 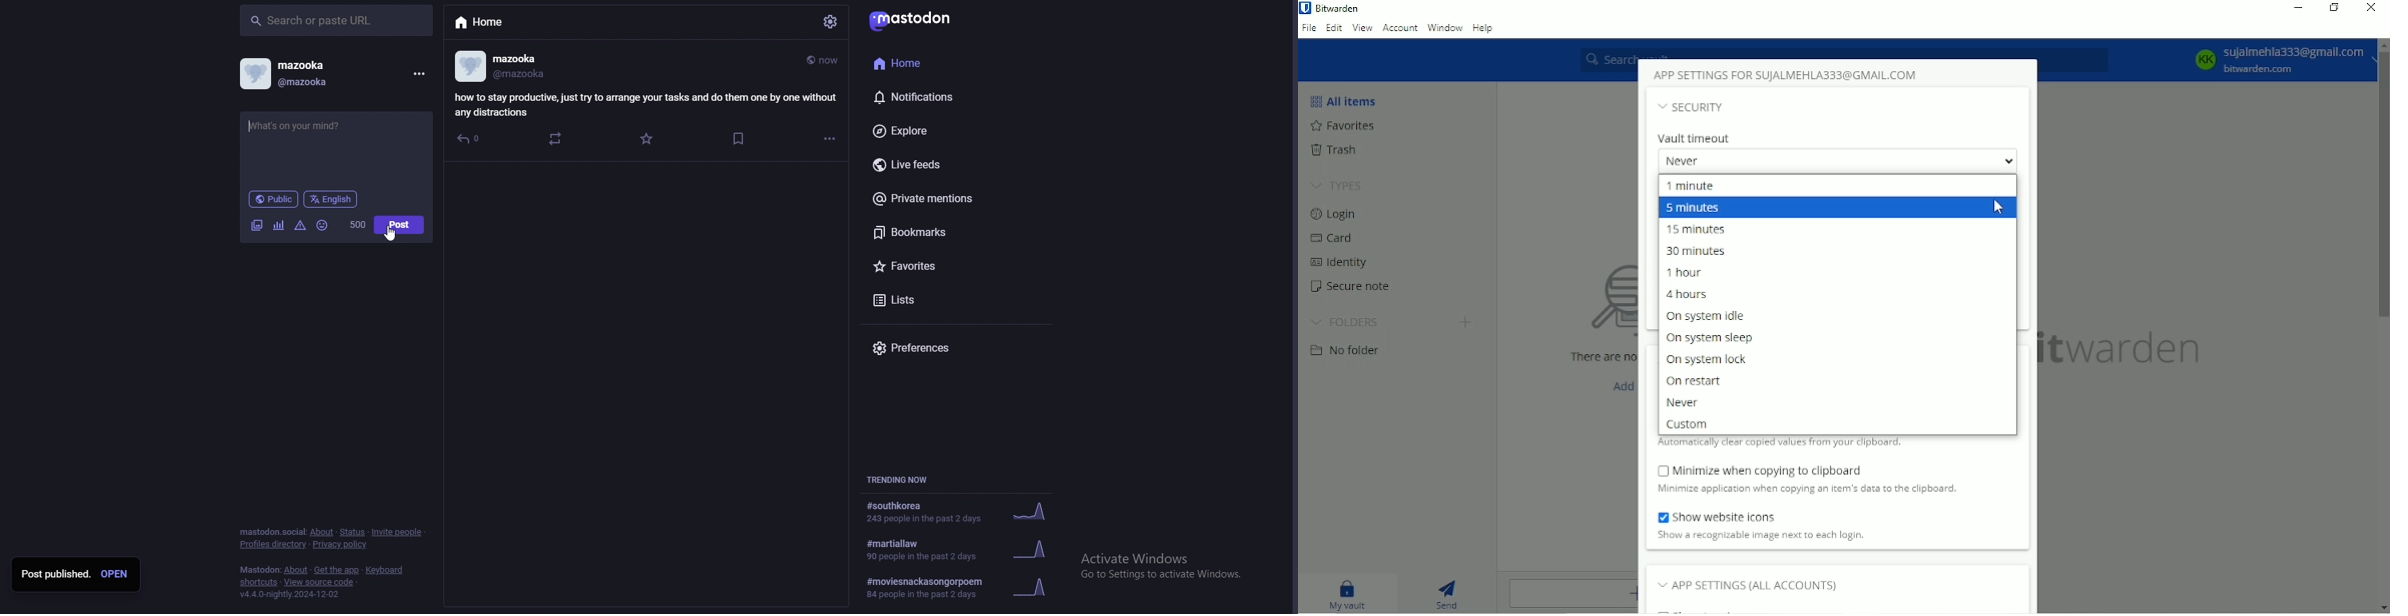 What do you see at coordinates (473, 140) in the screenshot?
I see `reply` at bounding box center [473, 140].